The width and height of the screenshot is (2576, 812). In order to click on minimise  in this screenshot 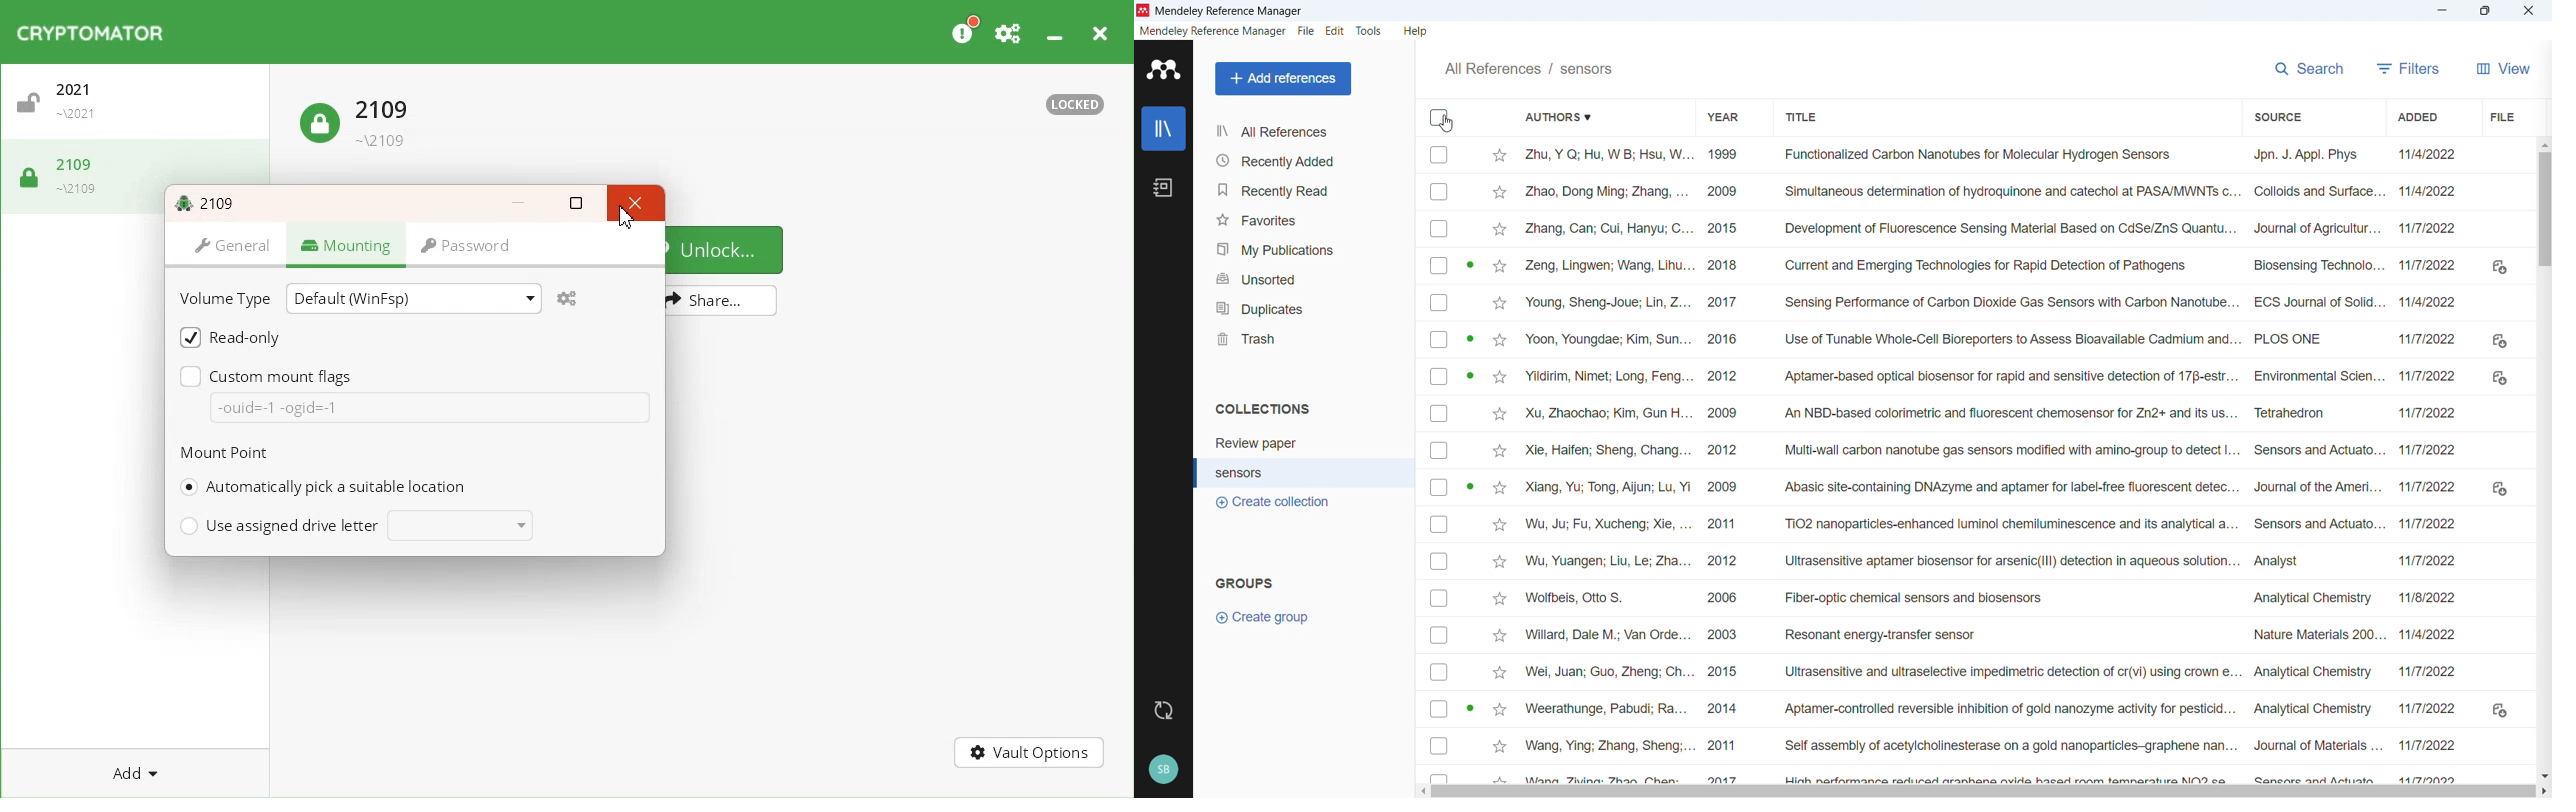, I will do `click(2443, 11)`.